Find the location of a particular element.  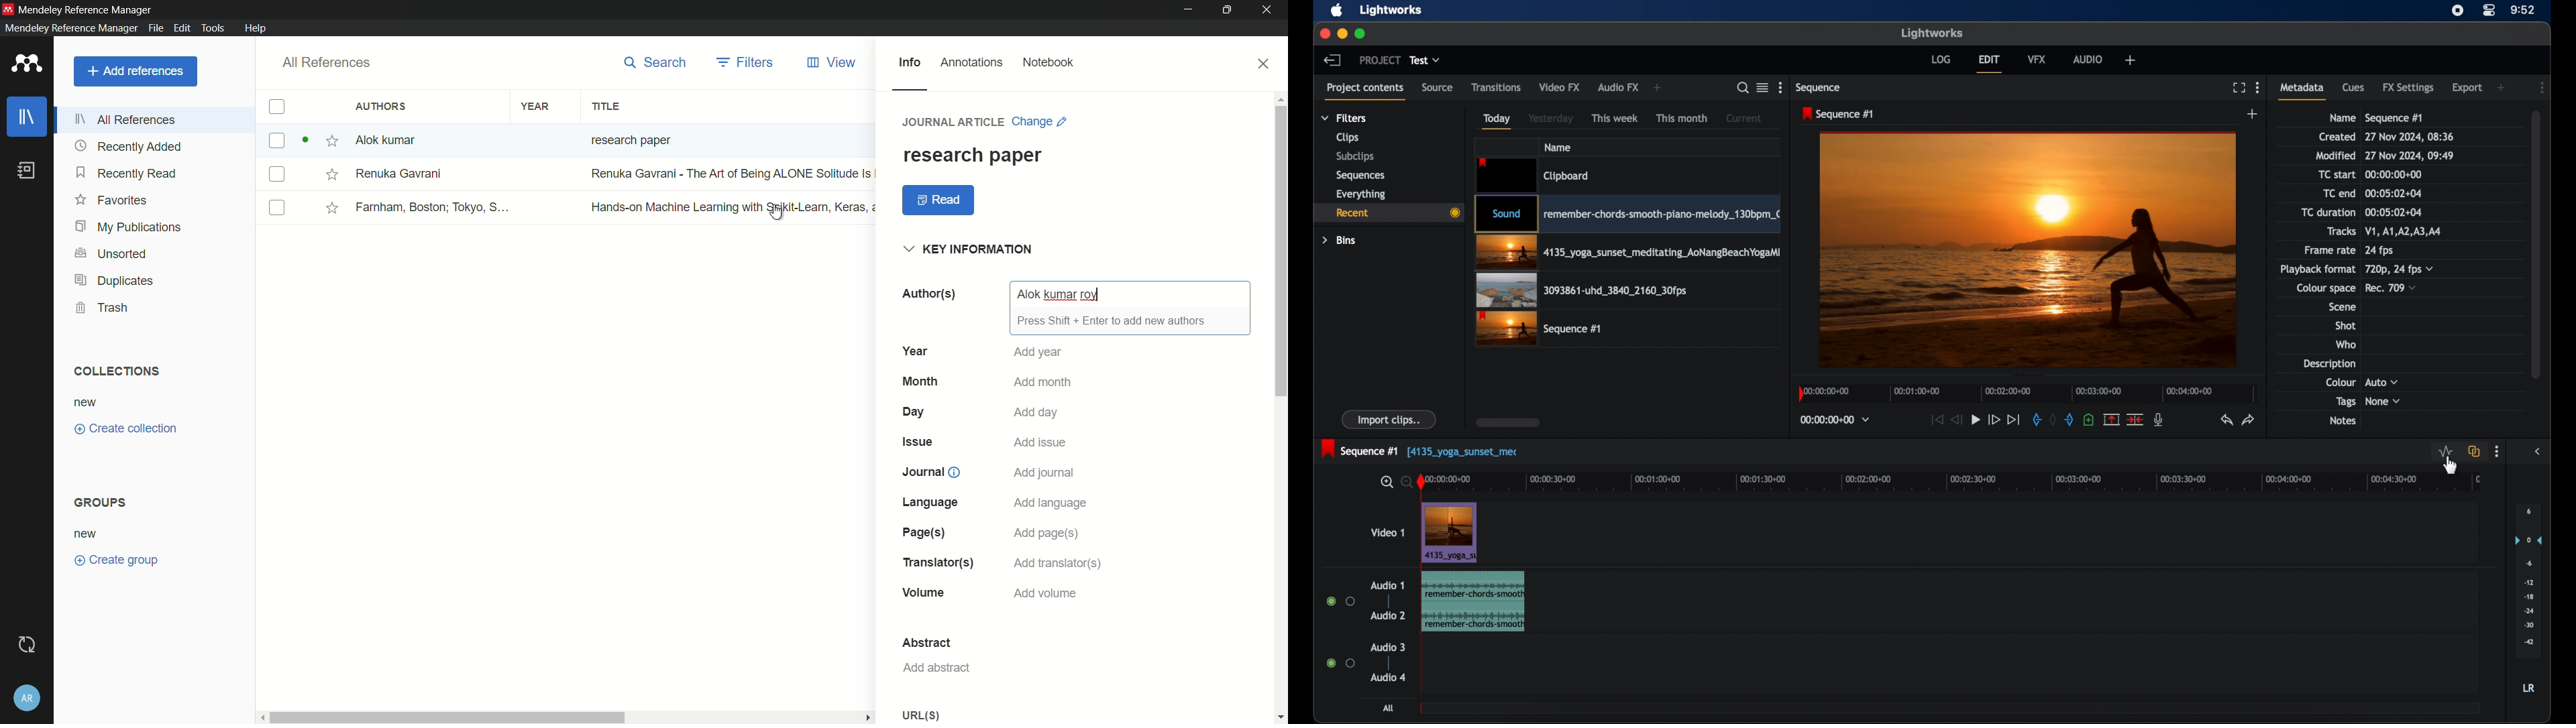

add is located at coordinates (2253, 113).